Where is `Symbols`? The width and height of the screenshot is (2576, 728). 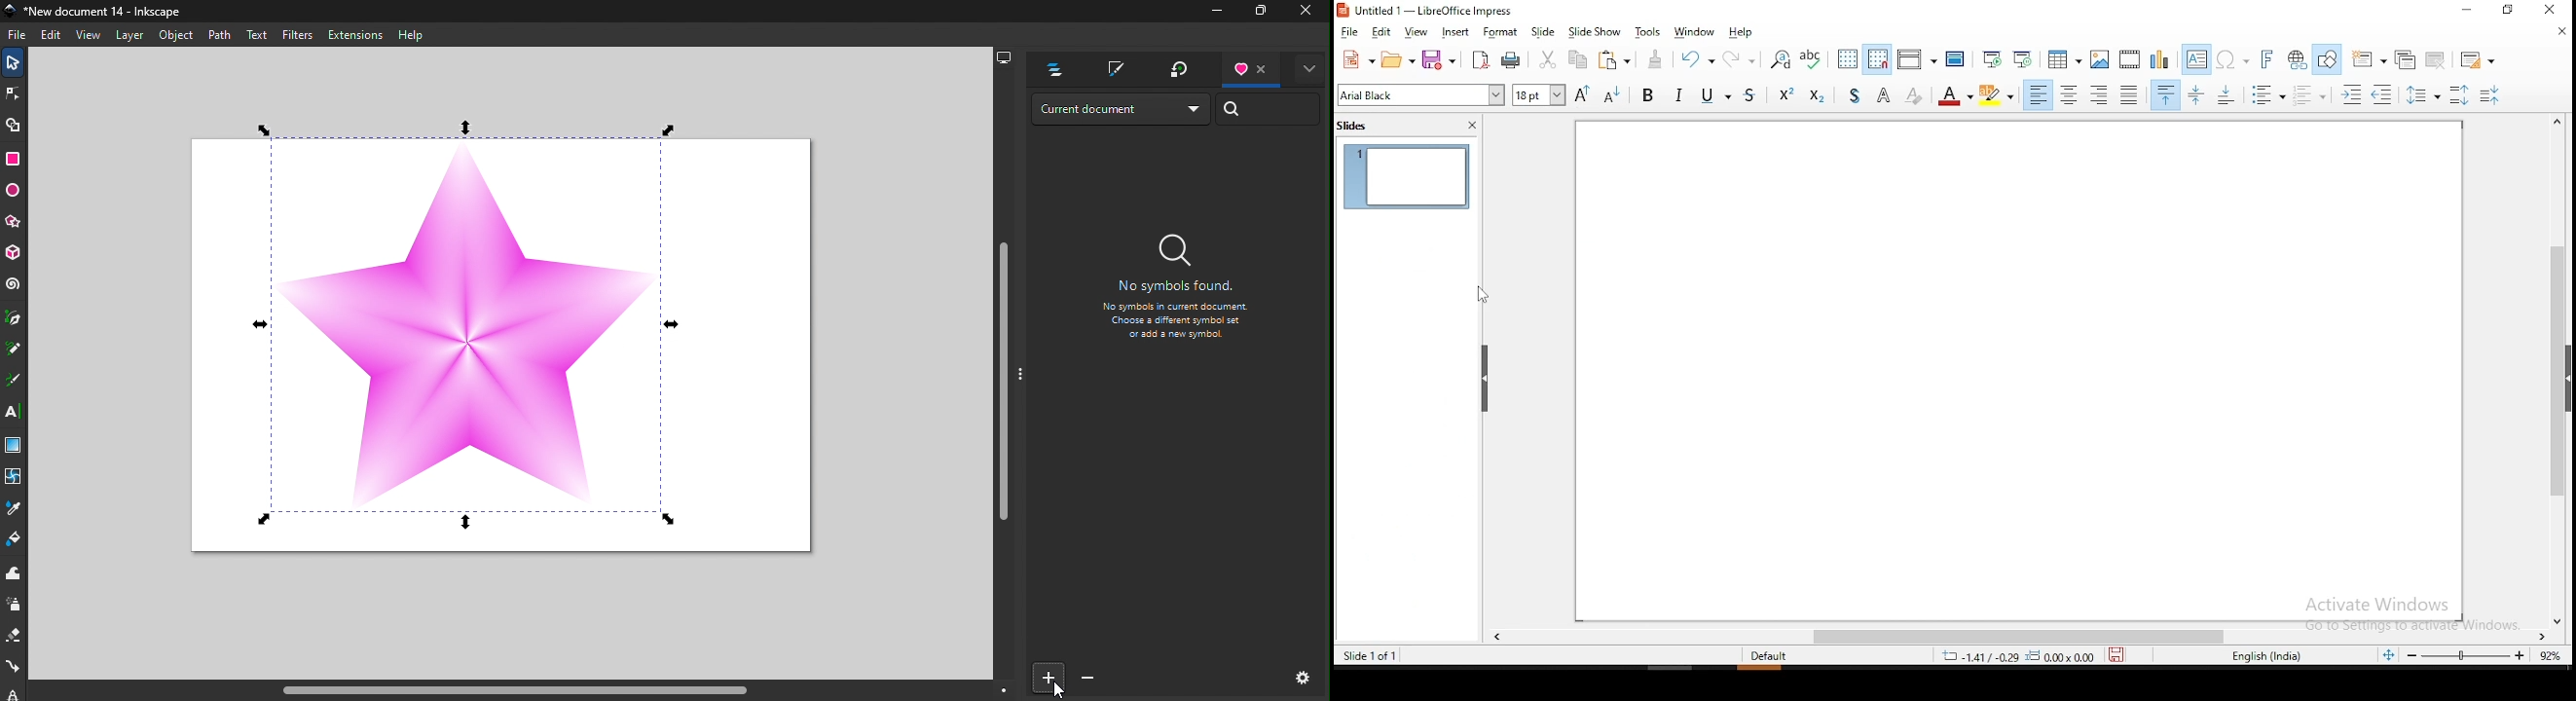
Symbols is located at coordinates (1240, 69).